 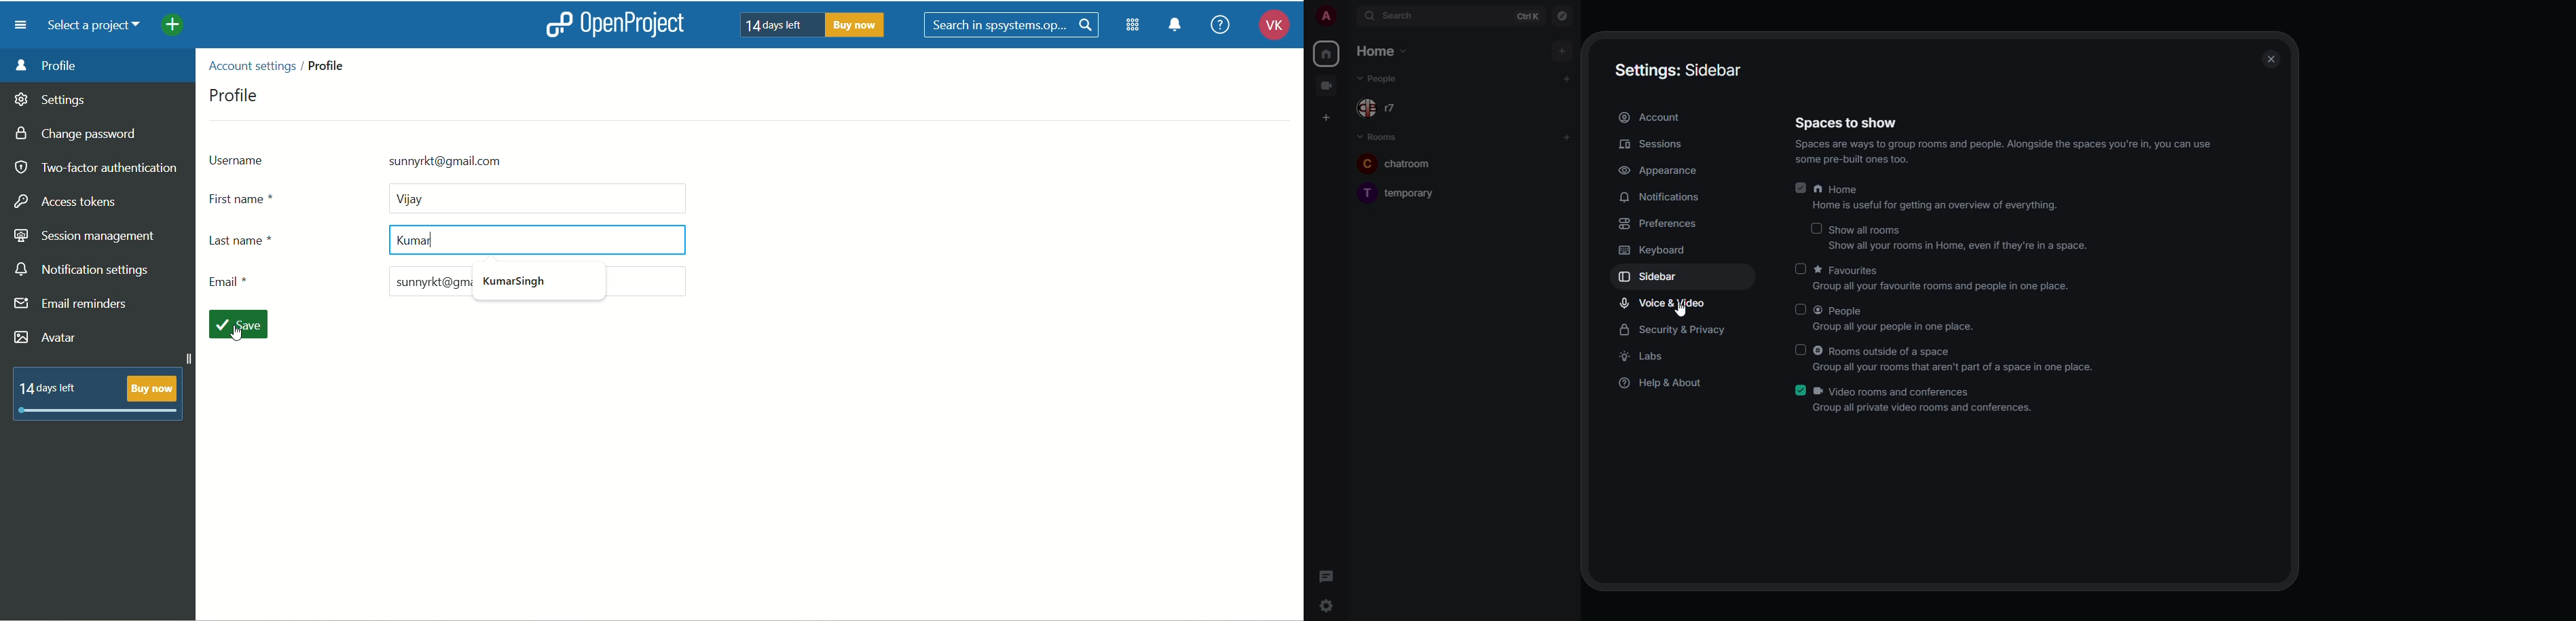 I want to click on disabled, so click(x=1813, y=227).